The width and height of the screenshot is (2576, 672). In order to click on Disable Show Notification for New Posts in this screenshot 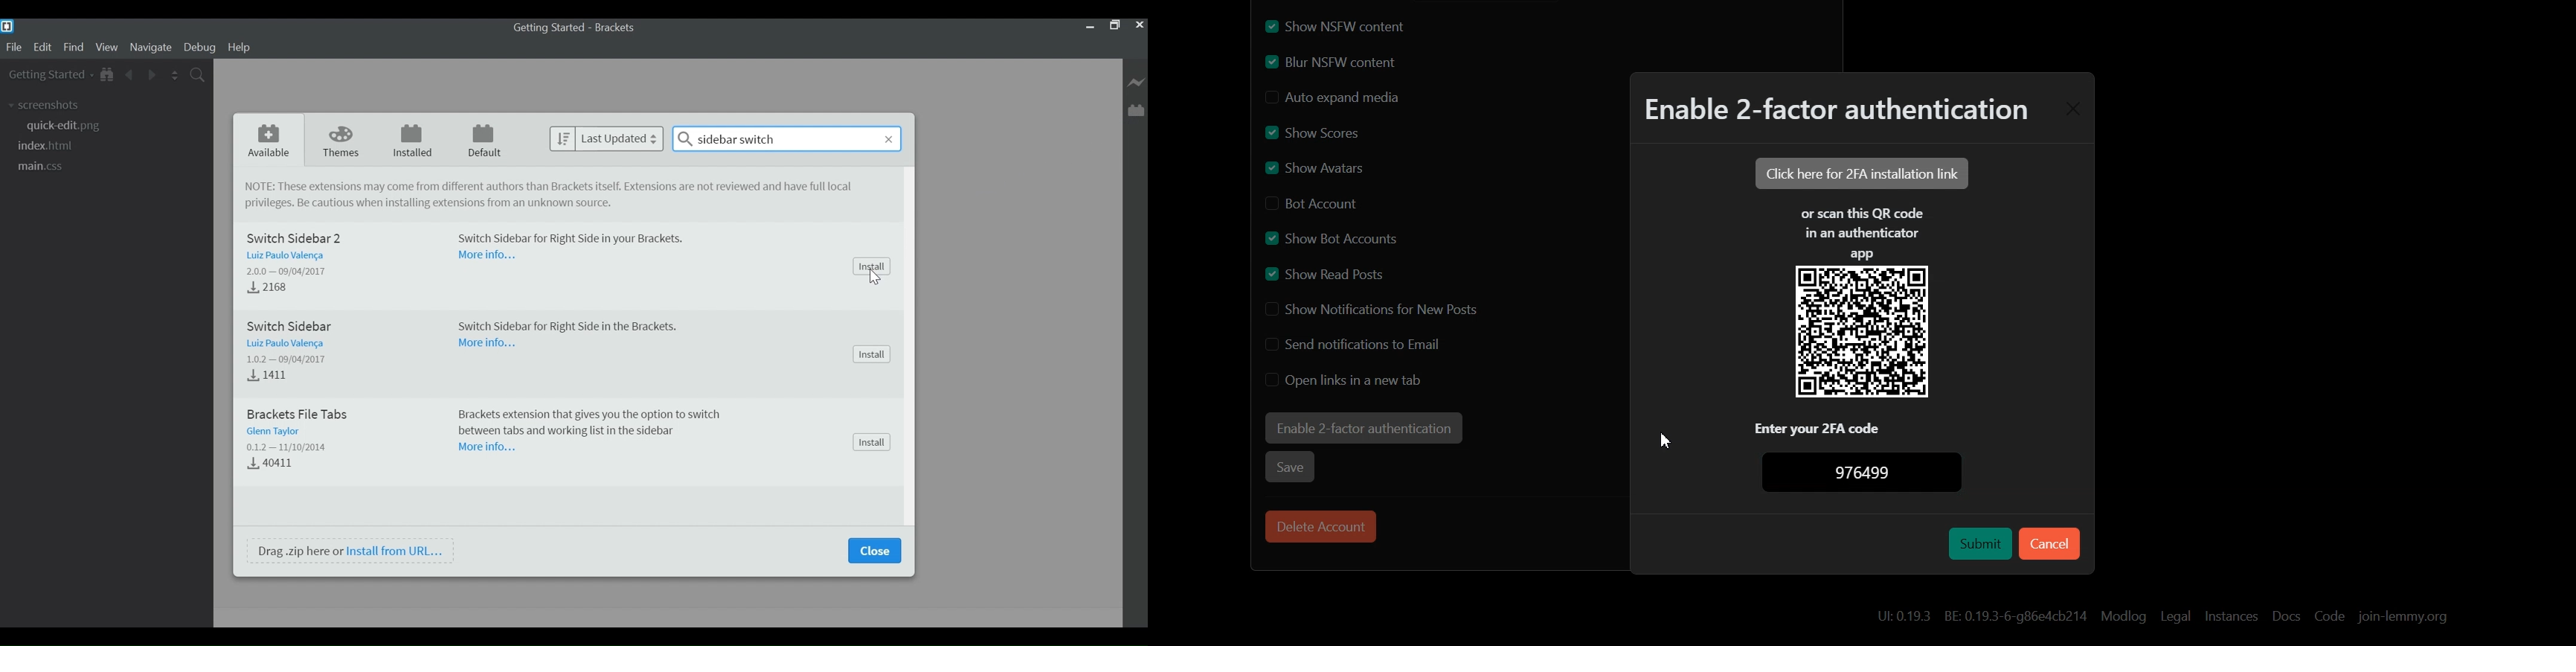, I will do `click(1373, 310)`.